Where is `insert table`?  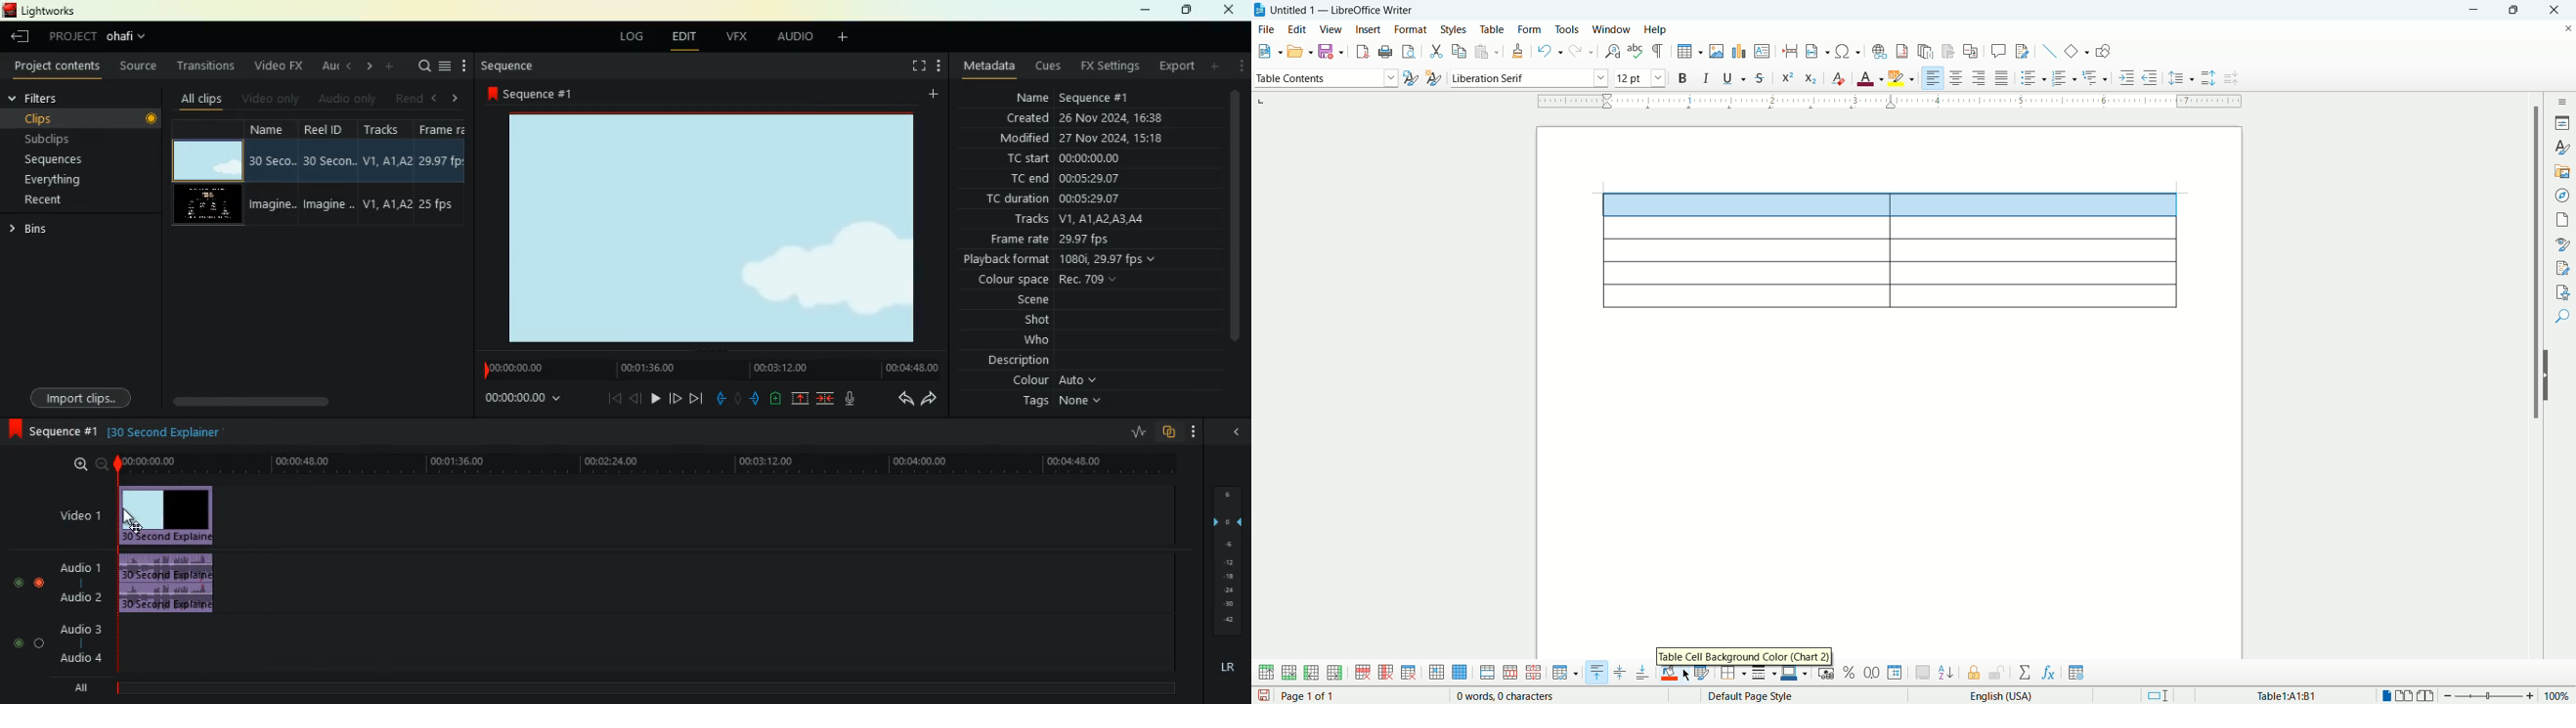 insert table is located at coordinates (1690, 51).